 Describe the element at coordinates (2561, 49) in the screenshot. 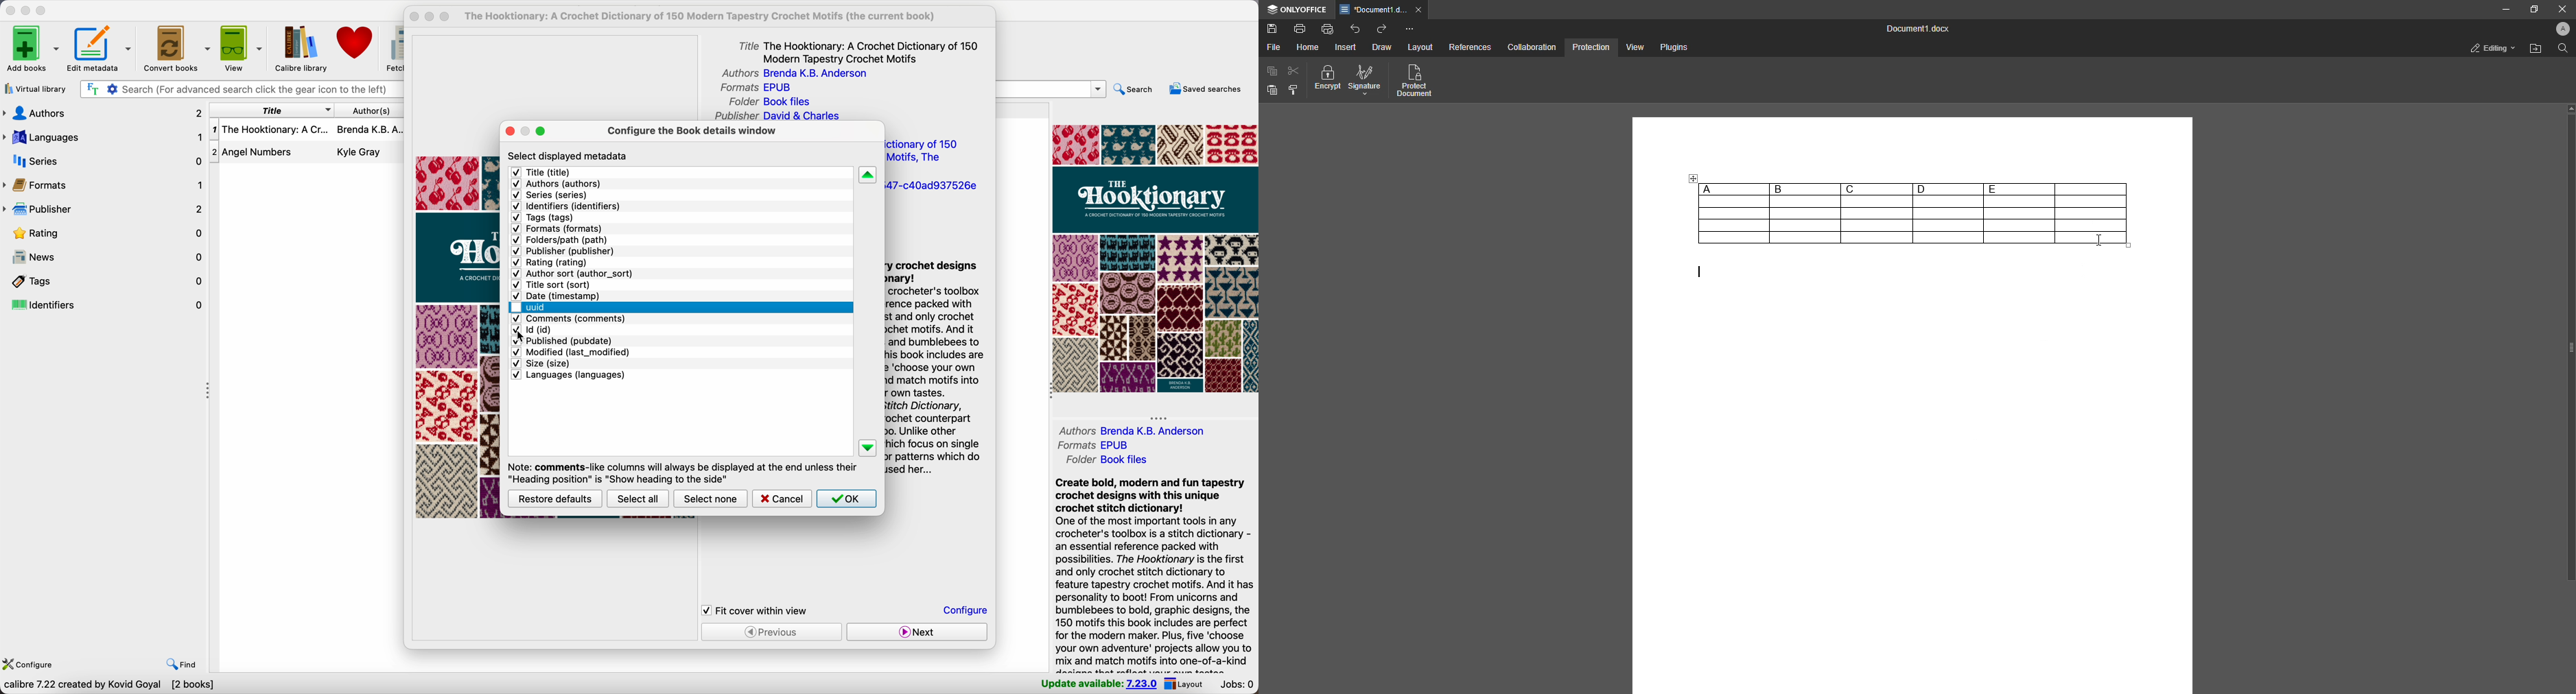

I see `Search` at that location.